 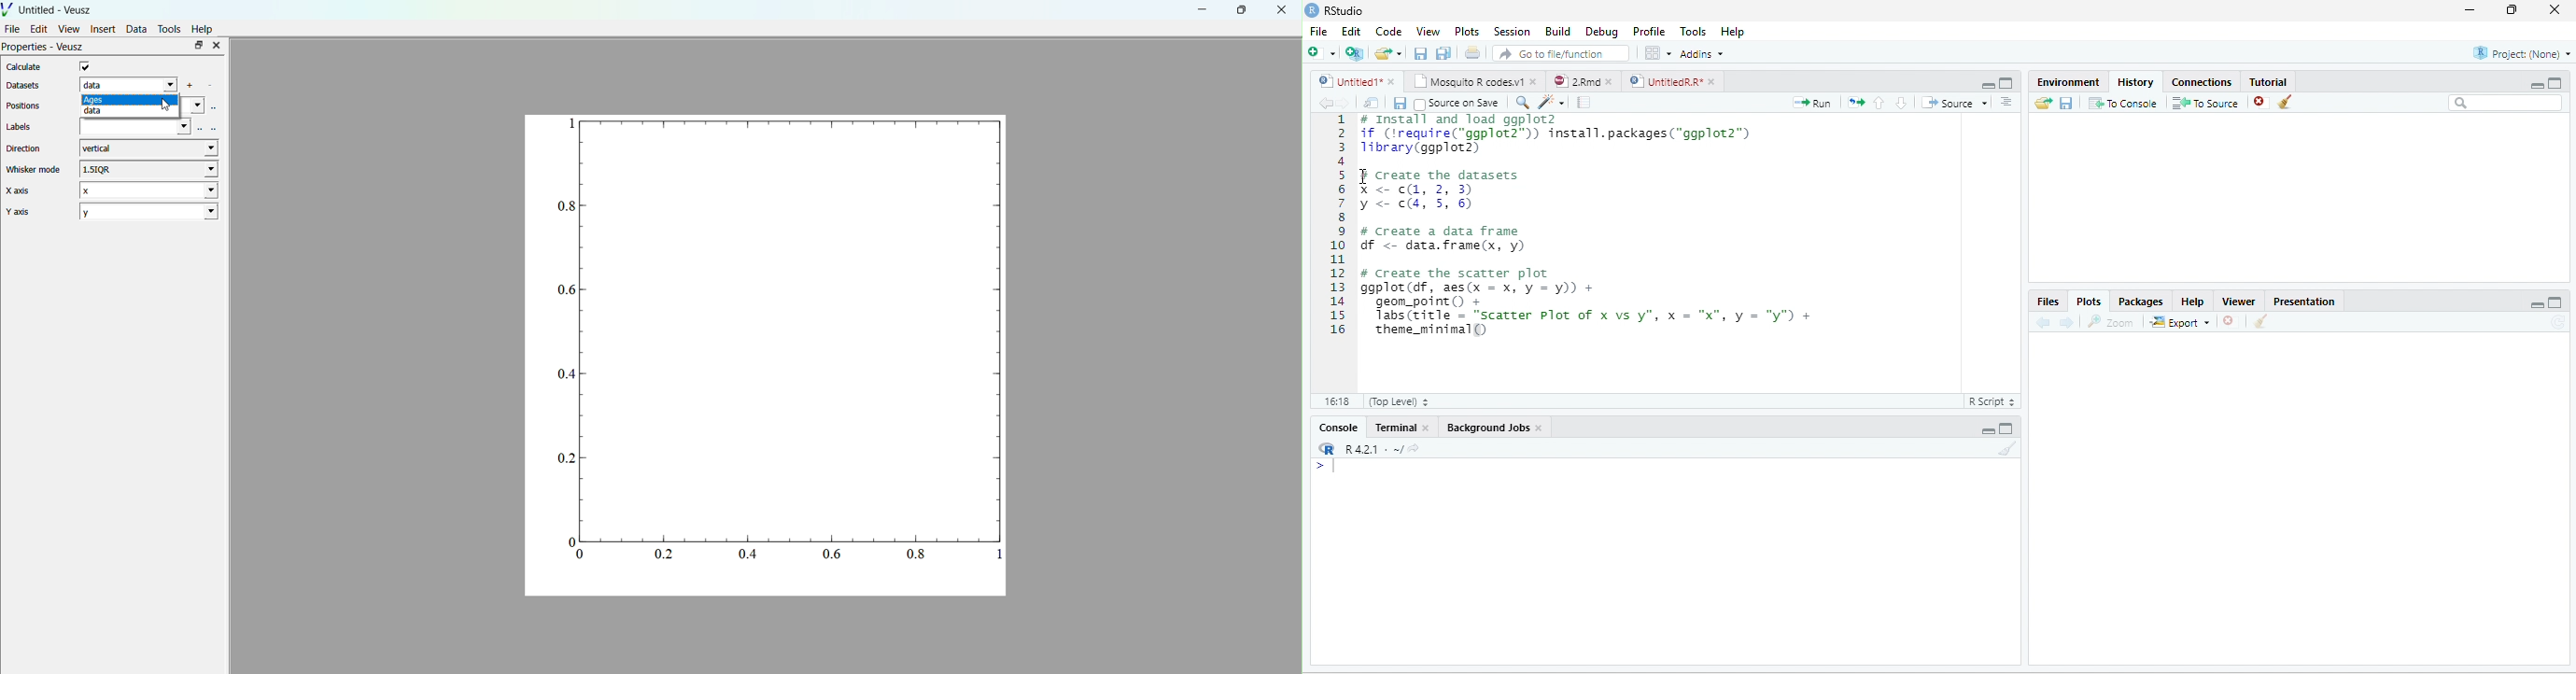 What do you see at coordinates (2304, 301) in the screenshot?
I see `Presentation` at bounding box center [2304, 301].